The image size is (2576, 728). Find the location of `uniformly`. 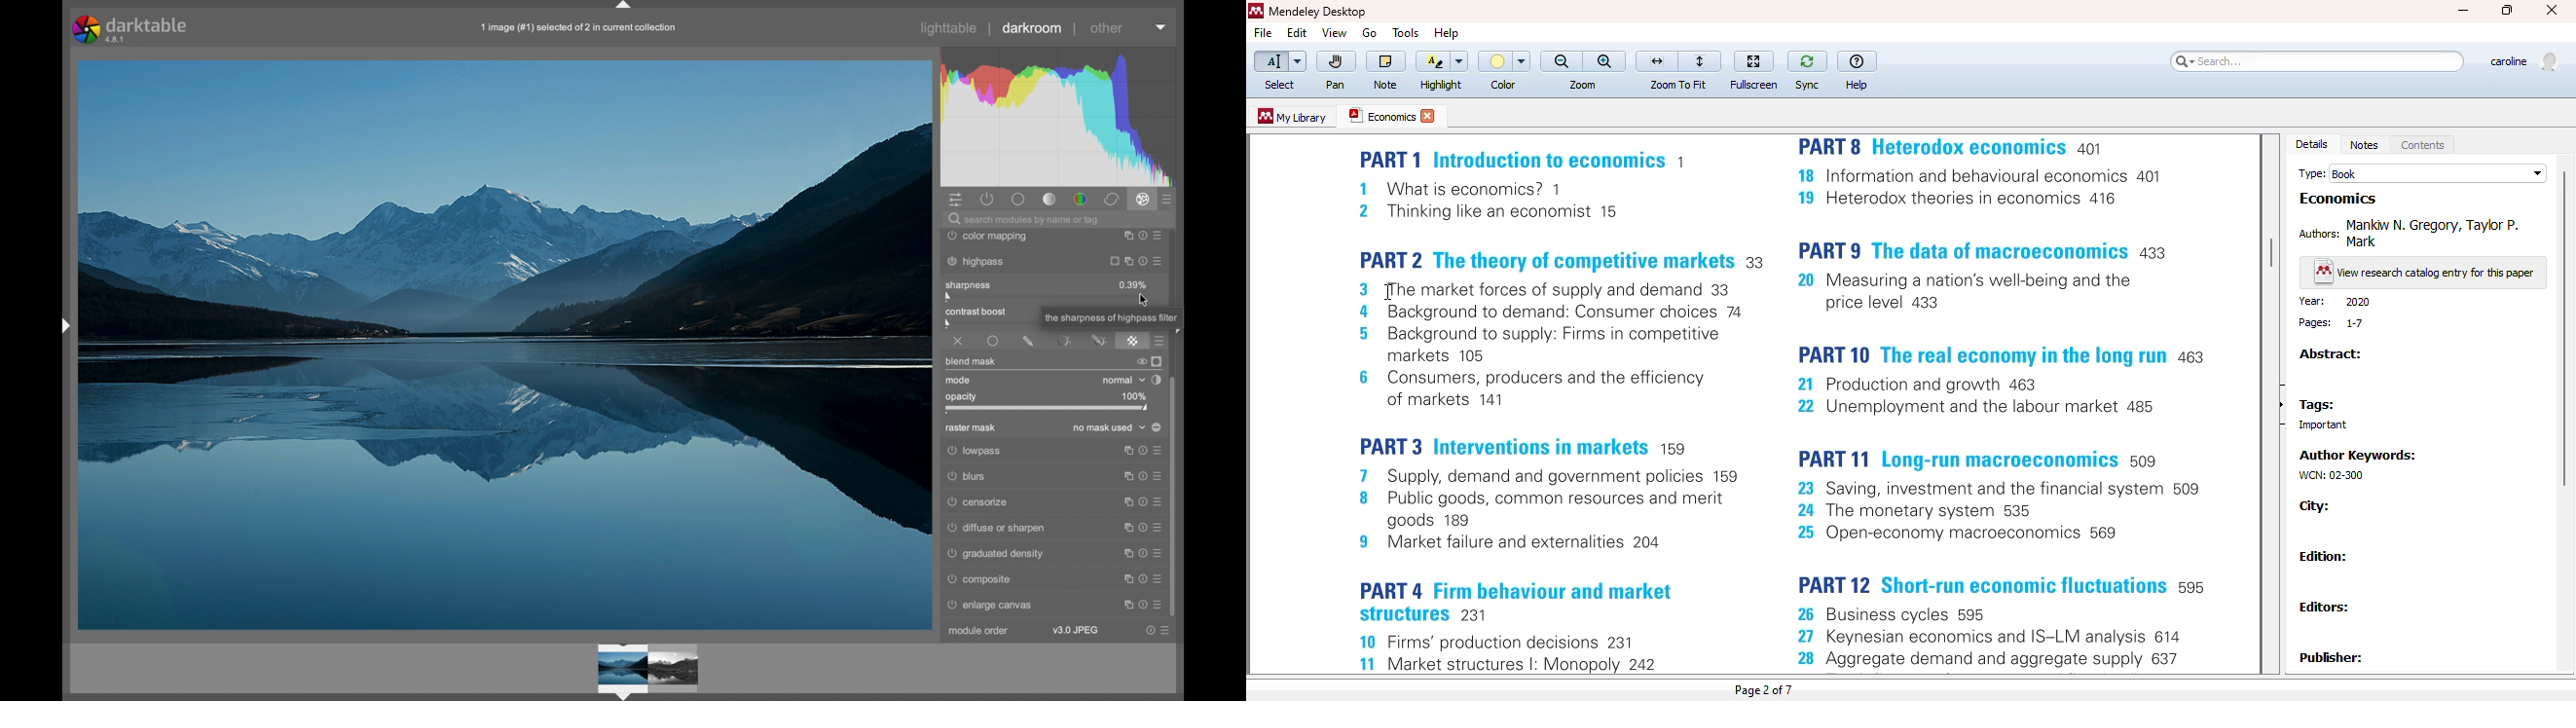

uniformly is located at coordinates (993, 341).